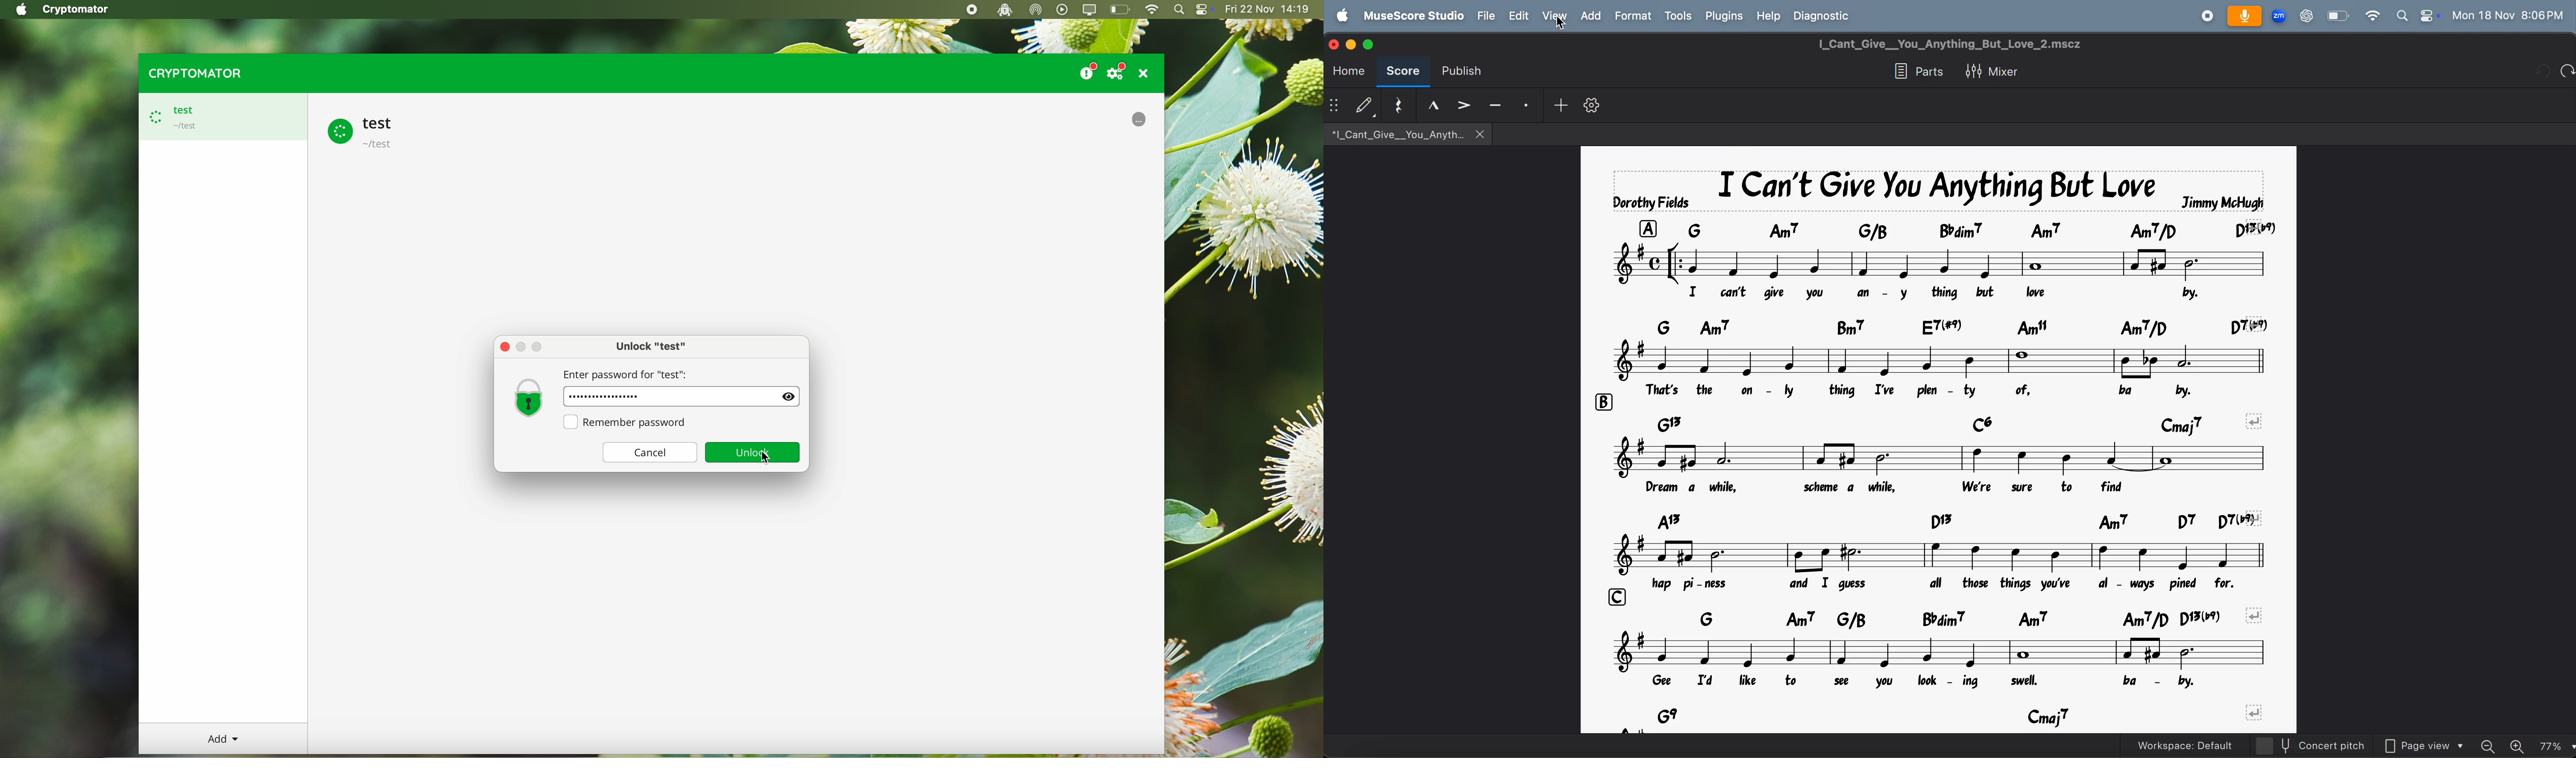  I want to click on accent, so click(1464, 102).